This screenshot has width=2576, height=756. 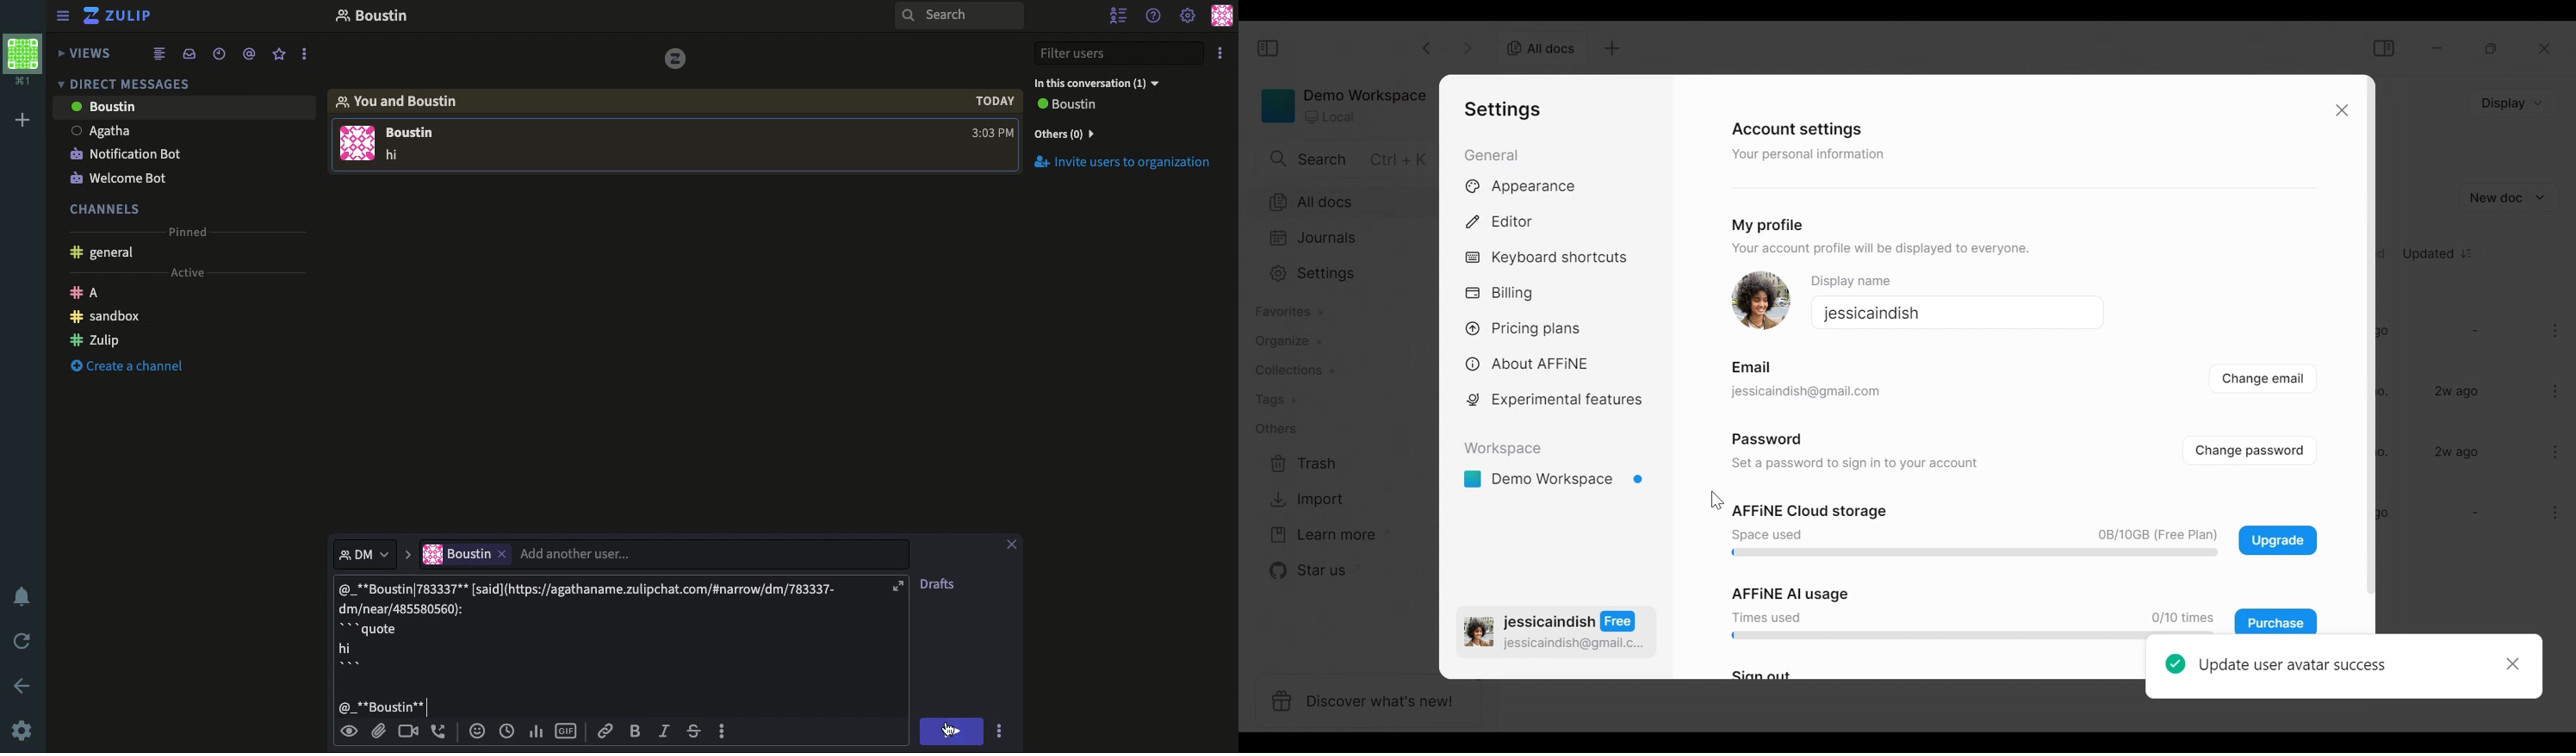 I want to click on Chart, so click(x=534, y=730).